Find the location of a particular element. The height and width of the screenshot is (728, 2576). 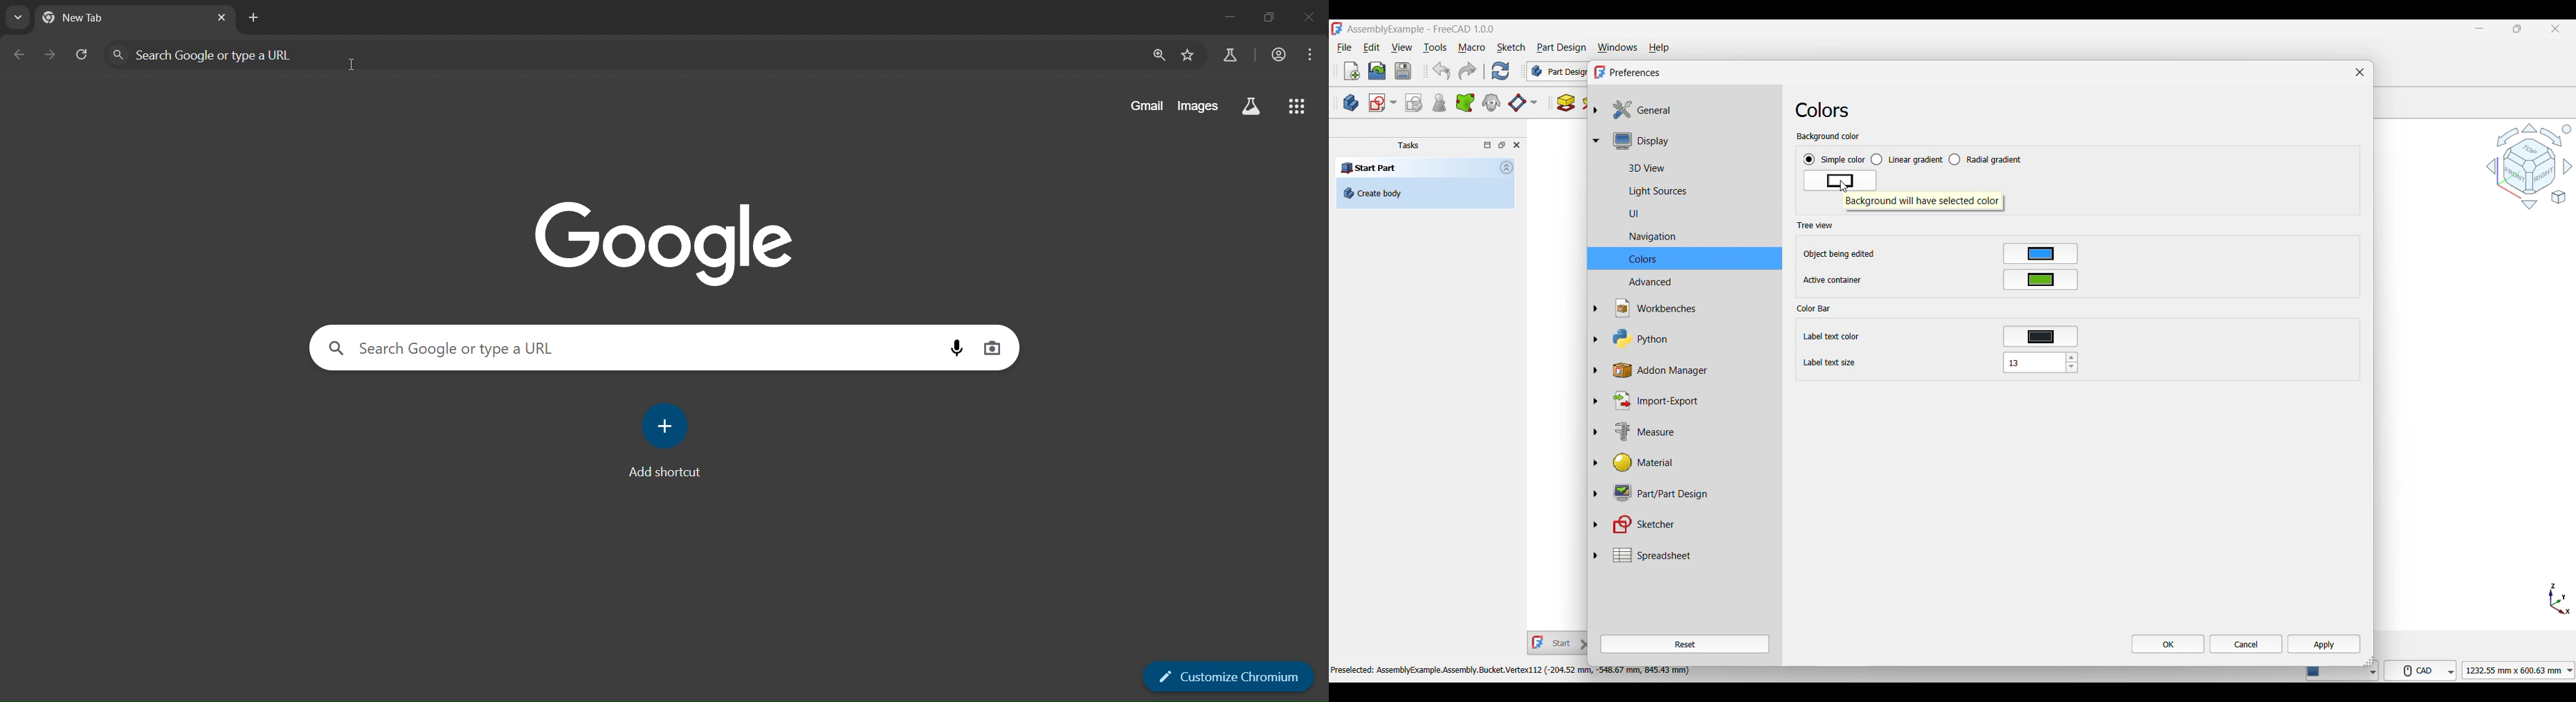

OK is located at coordinates (2168, 644).